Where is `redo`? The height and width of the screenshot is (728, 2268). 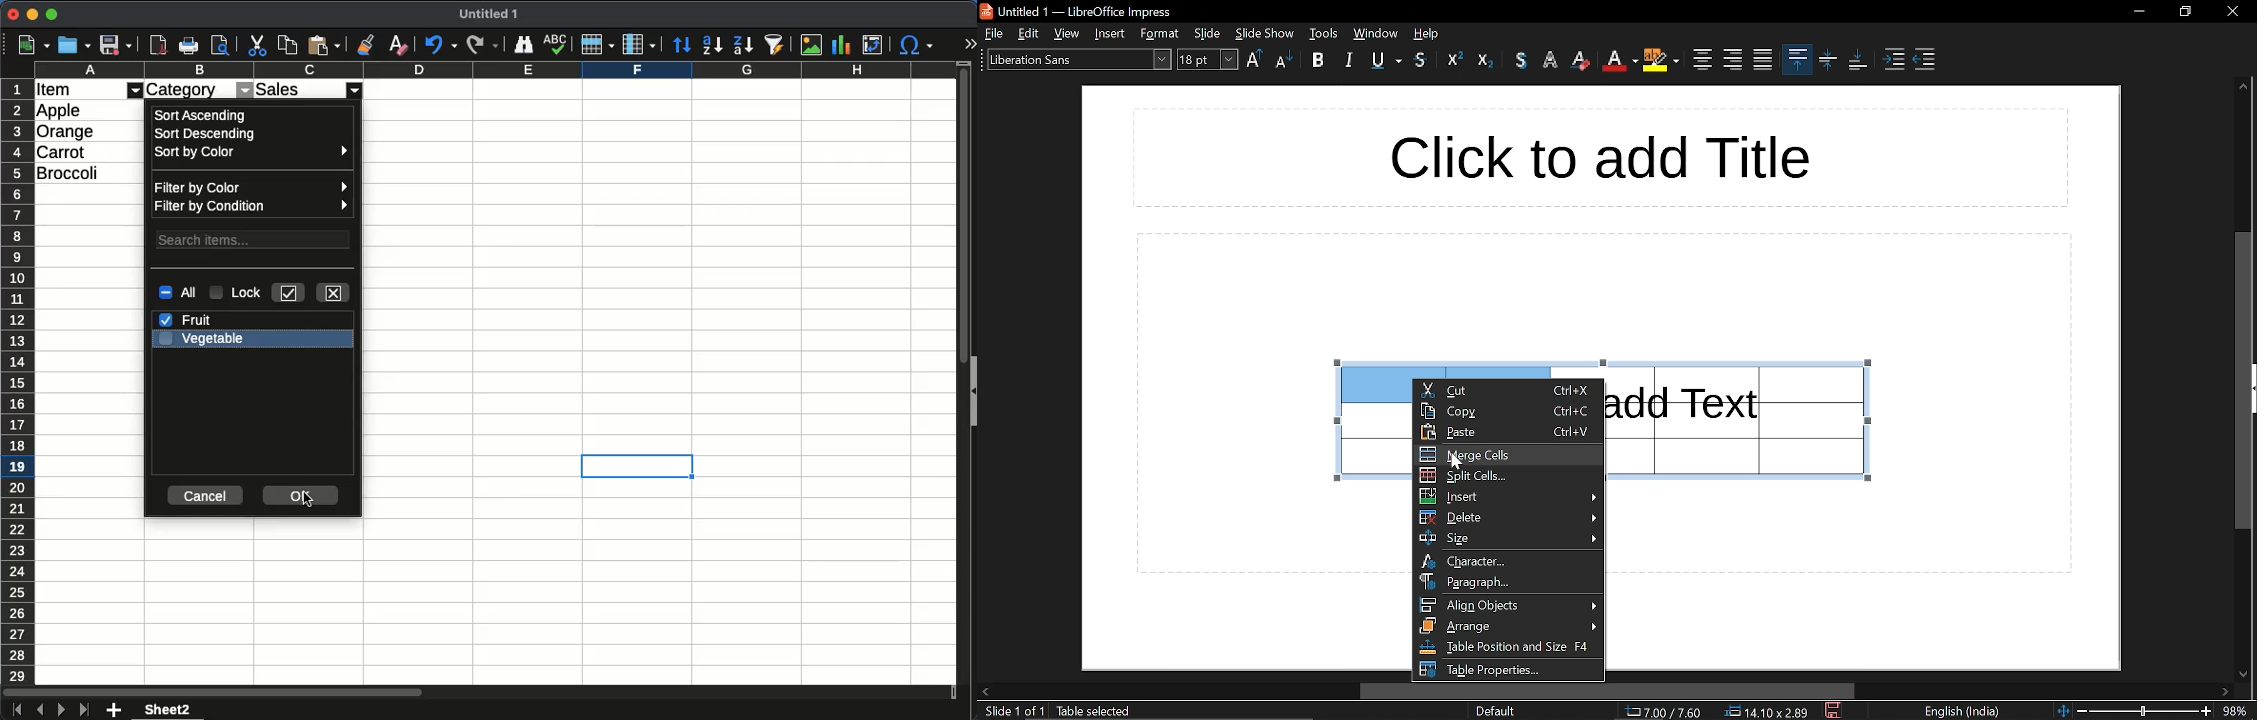 redo is located at coordinates (482, 46).